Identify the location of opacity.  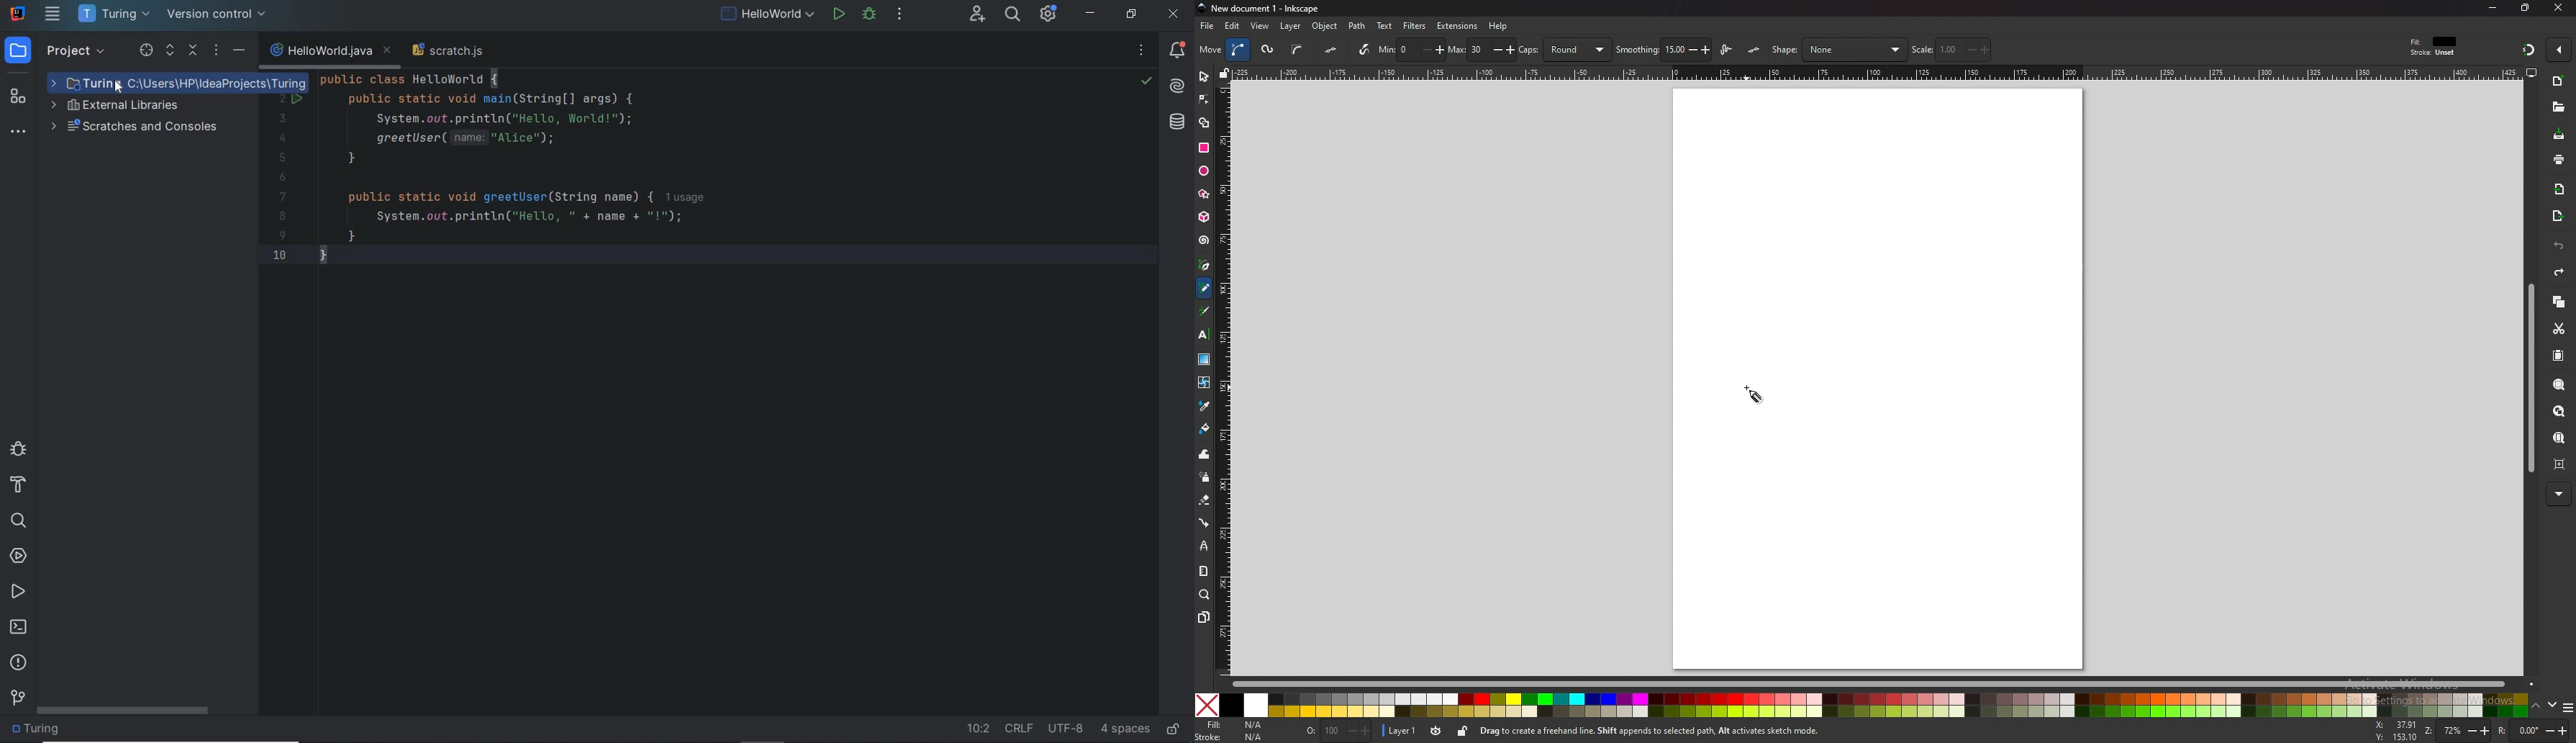
(1338, 731).